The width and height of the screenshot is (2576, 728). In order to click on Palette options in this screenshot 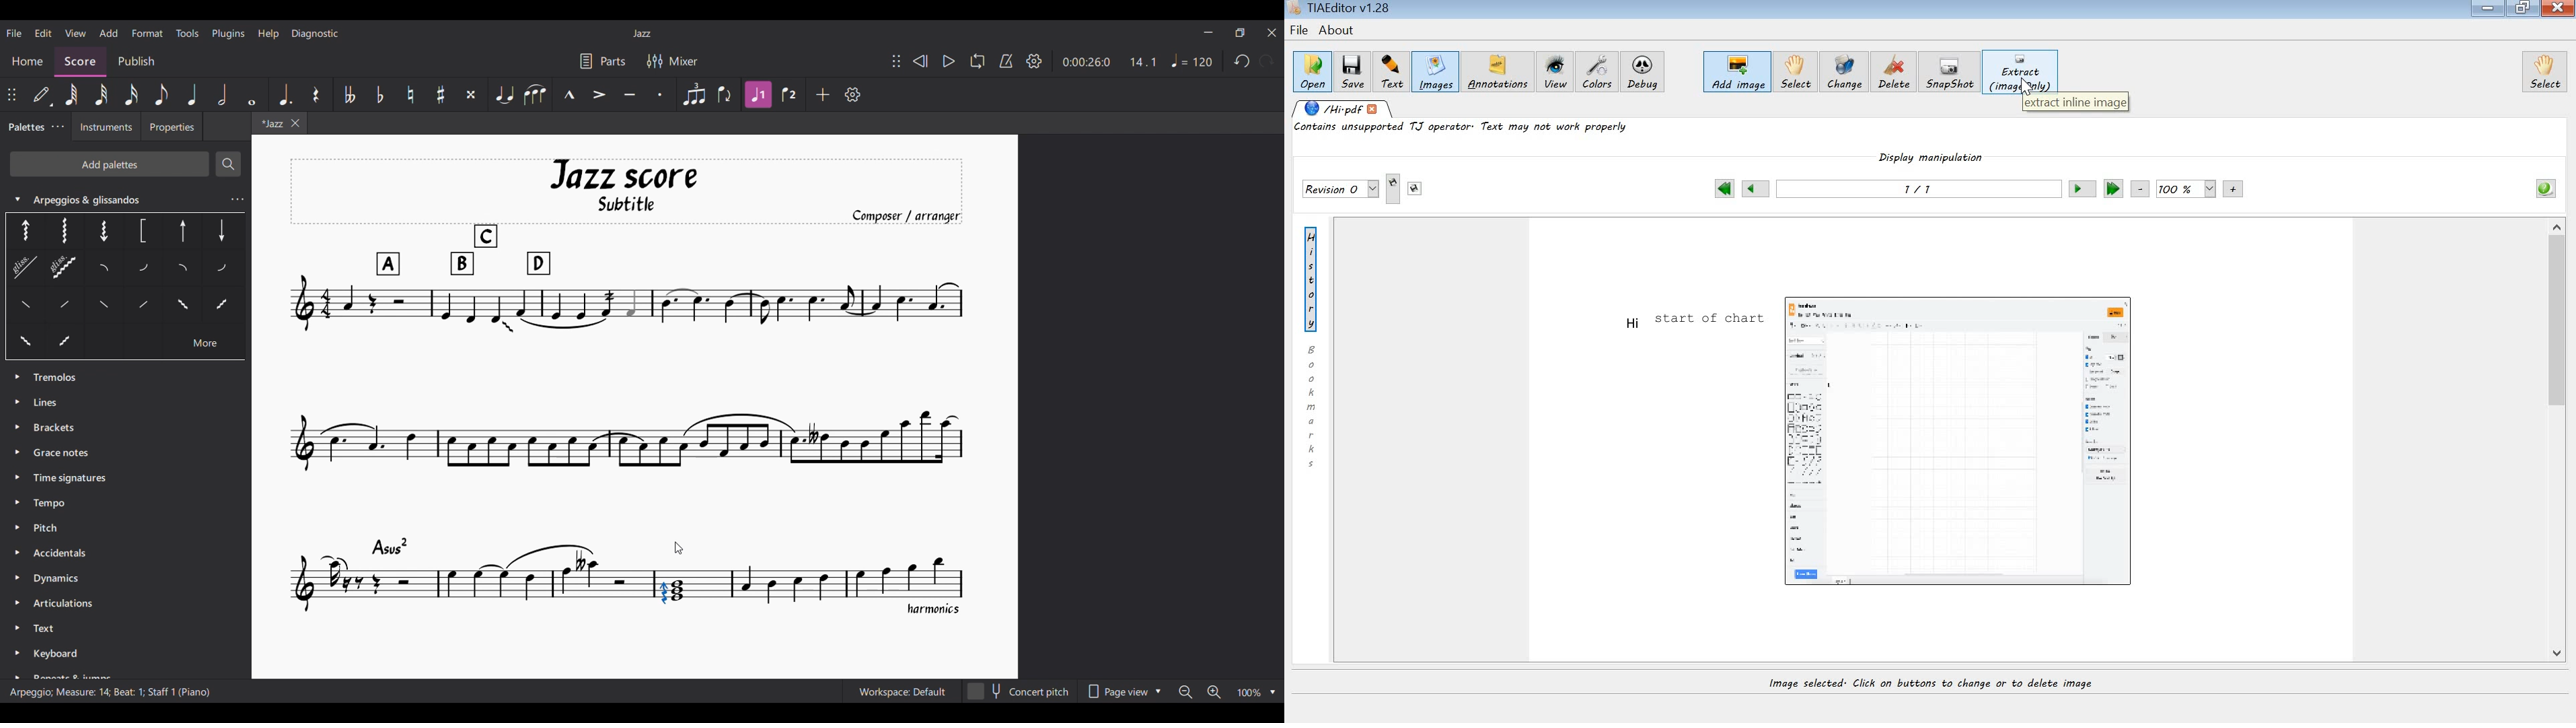, I will do `click(60, 374)`.